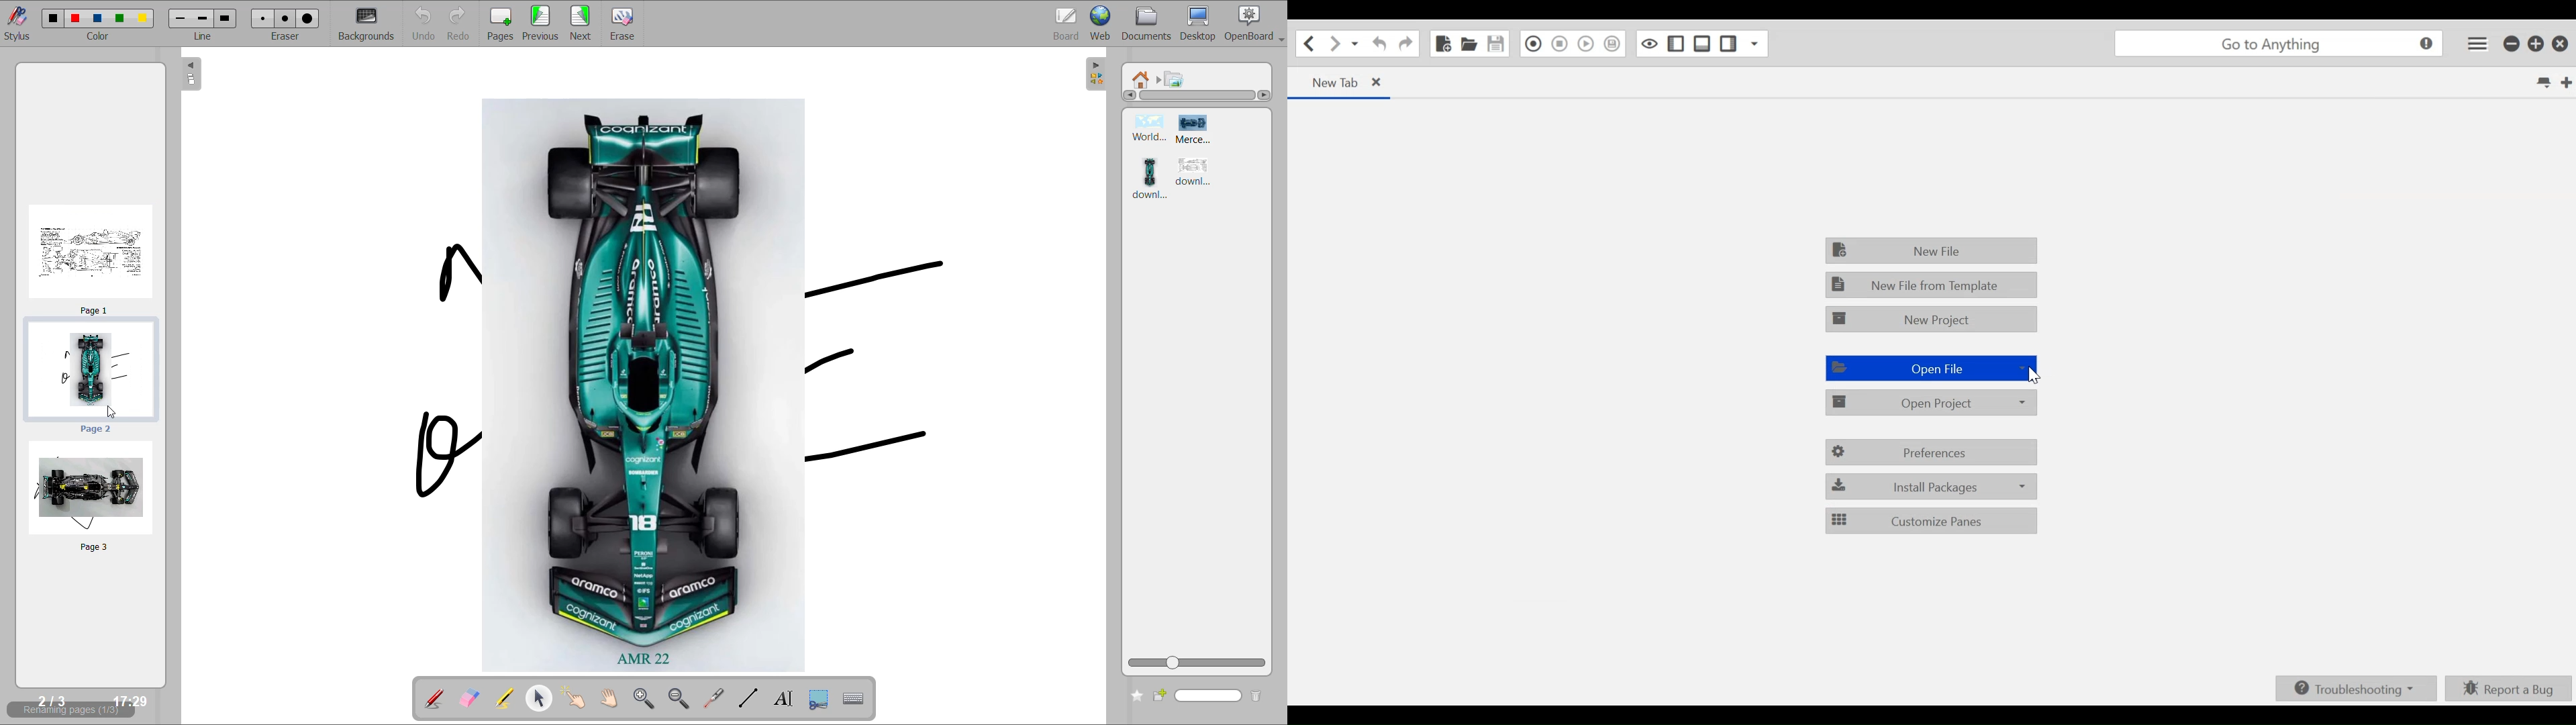 This screenshot has height=728, width=2576. Describe the element at coordinates (1198, 97) in the screenshot. I see `horizontal scroll bar` at that location.